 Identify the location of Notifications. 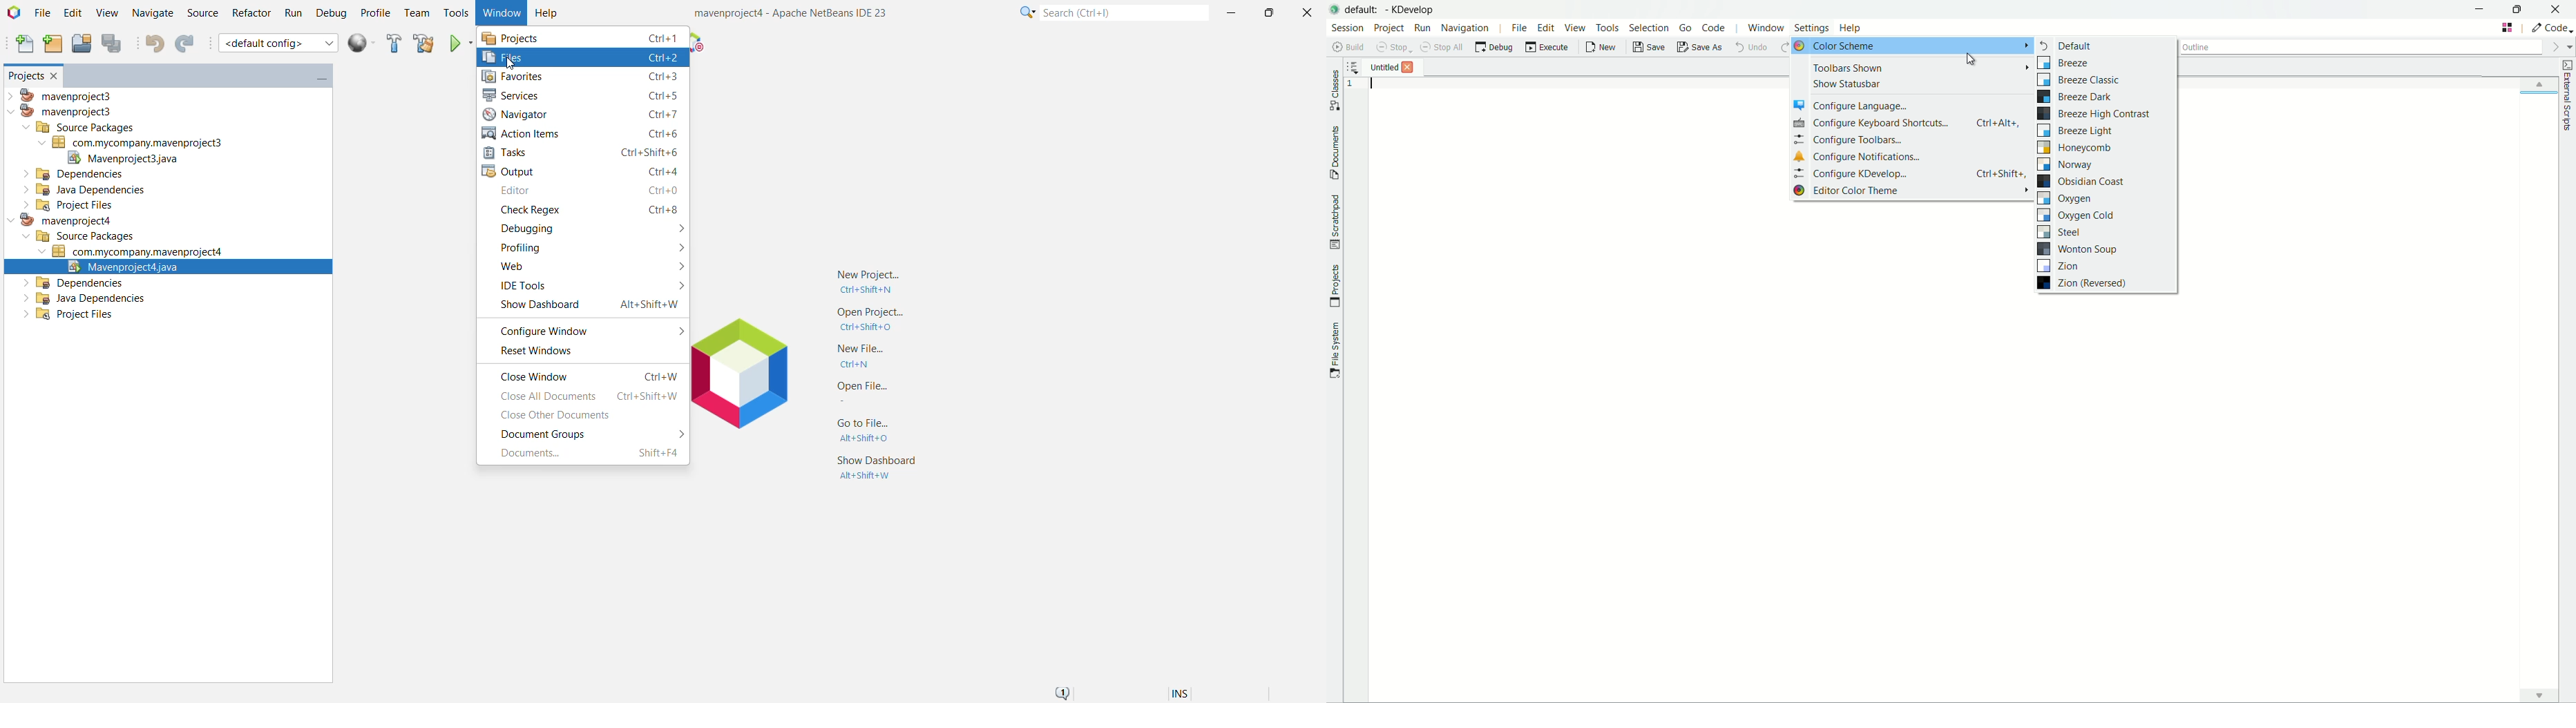
(1065, 691).